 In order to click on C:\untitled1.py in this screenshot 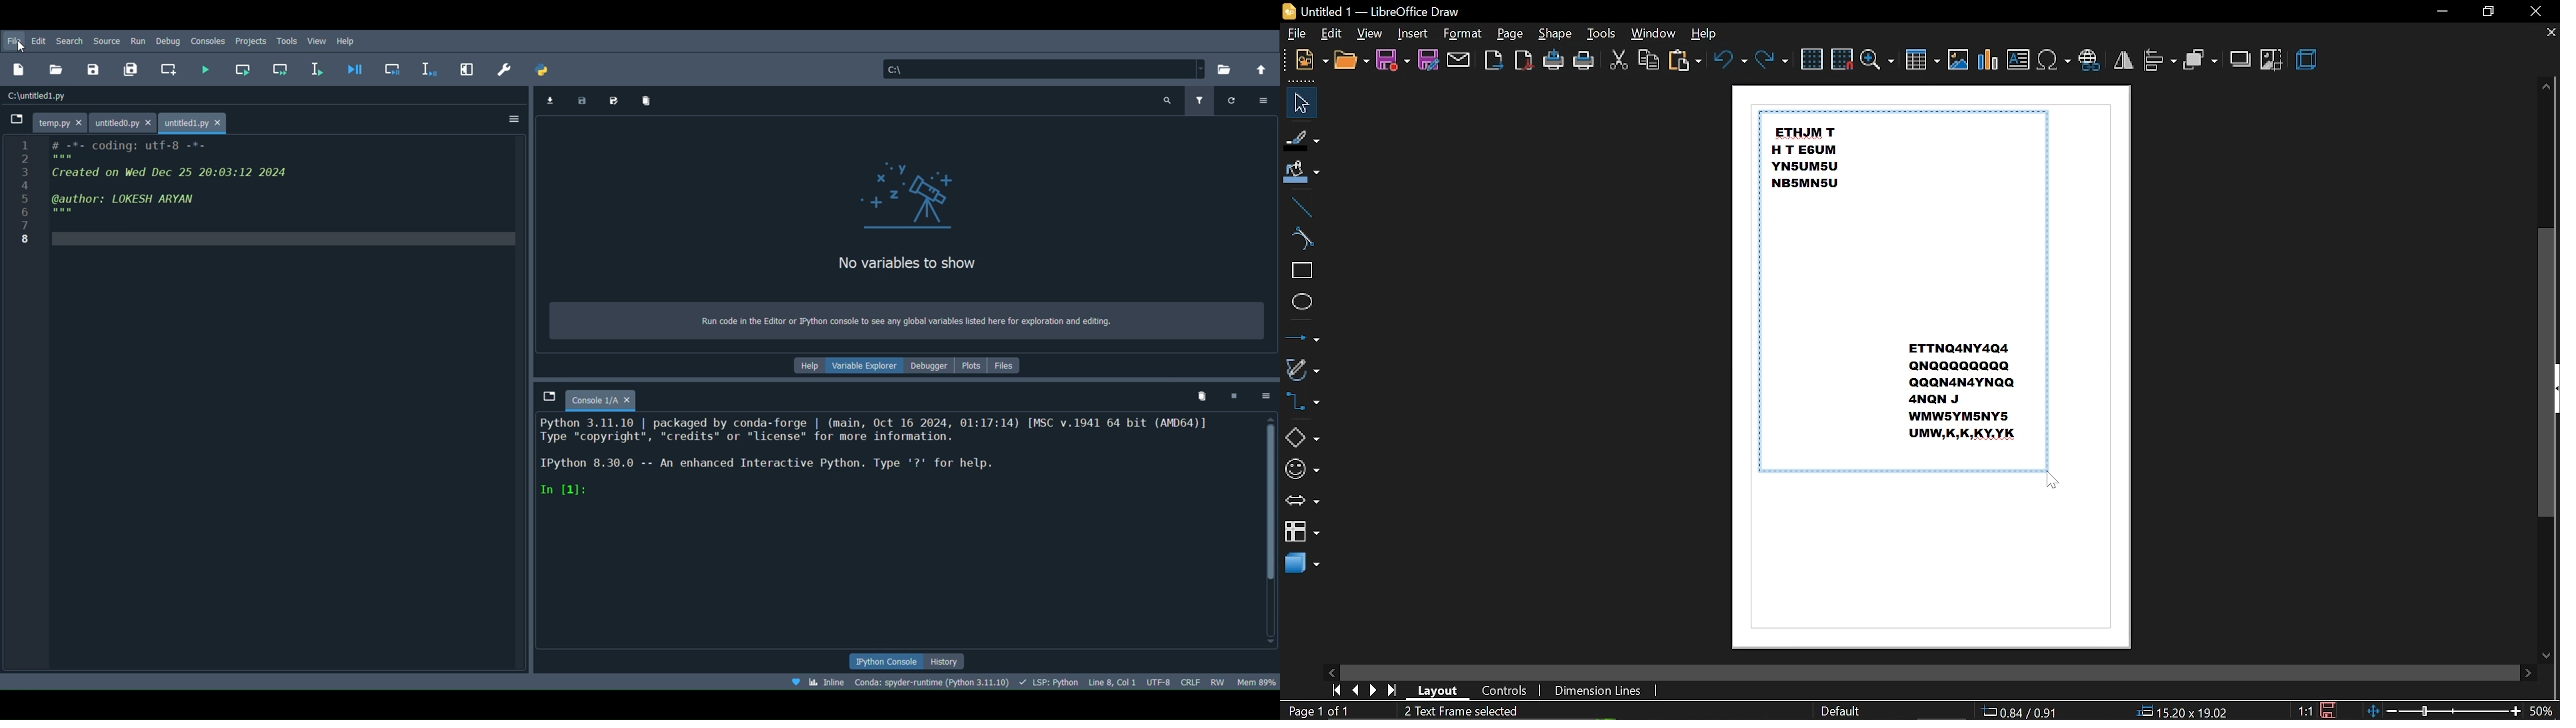, I will do `click(39, 95)`.